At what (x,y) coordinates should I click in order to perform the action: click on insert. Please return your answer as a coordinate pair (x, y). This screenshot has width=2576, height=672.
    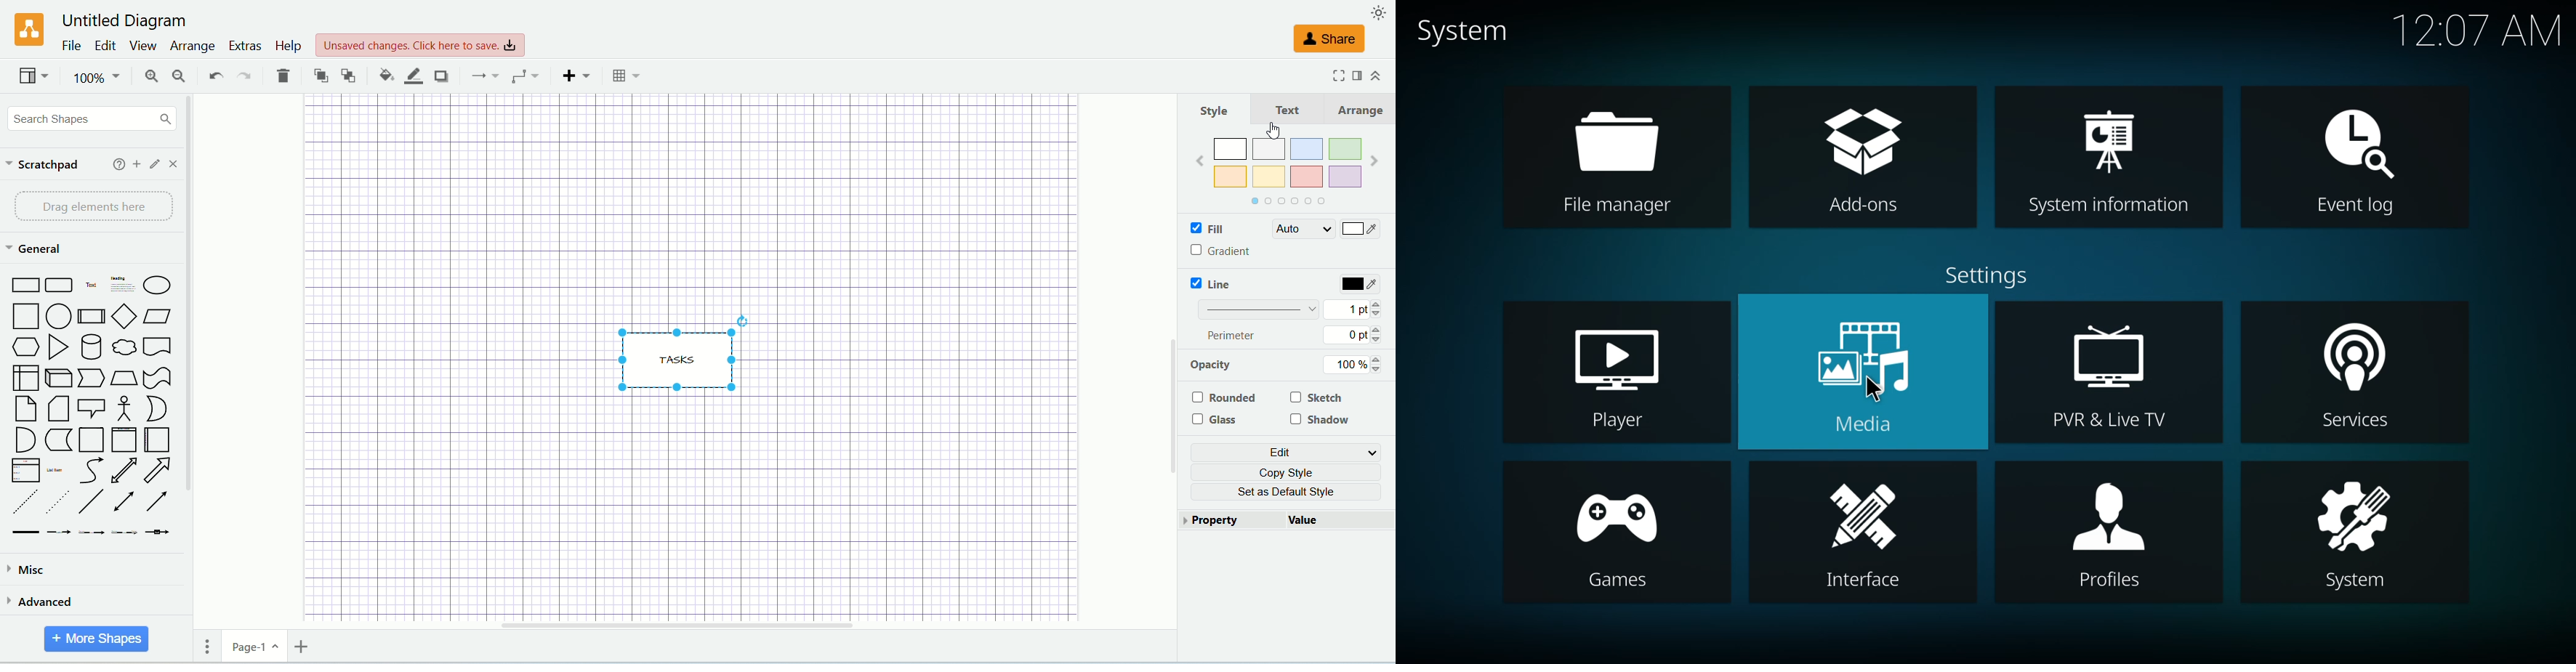
    Looking at the image, I should click on (573, 76).